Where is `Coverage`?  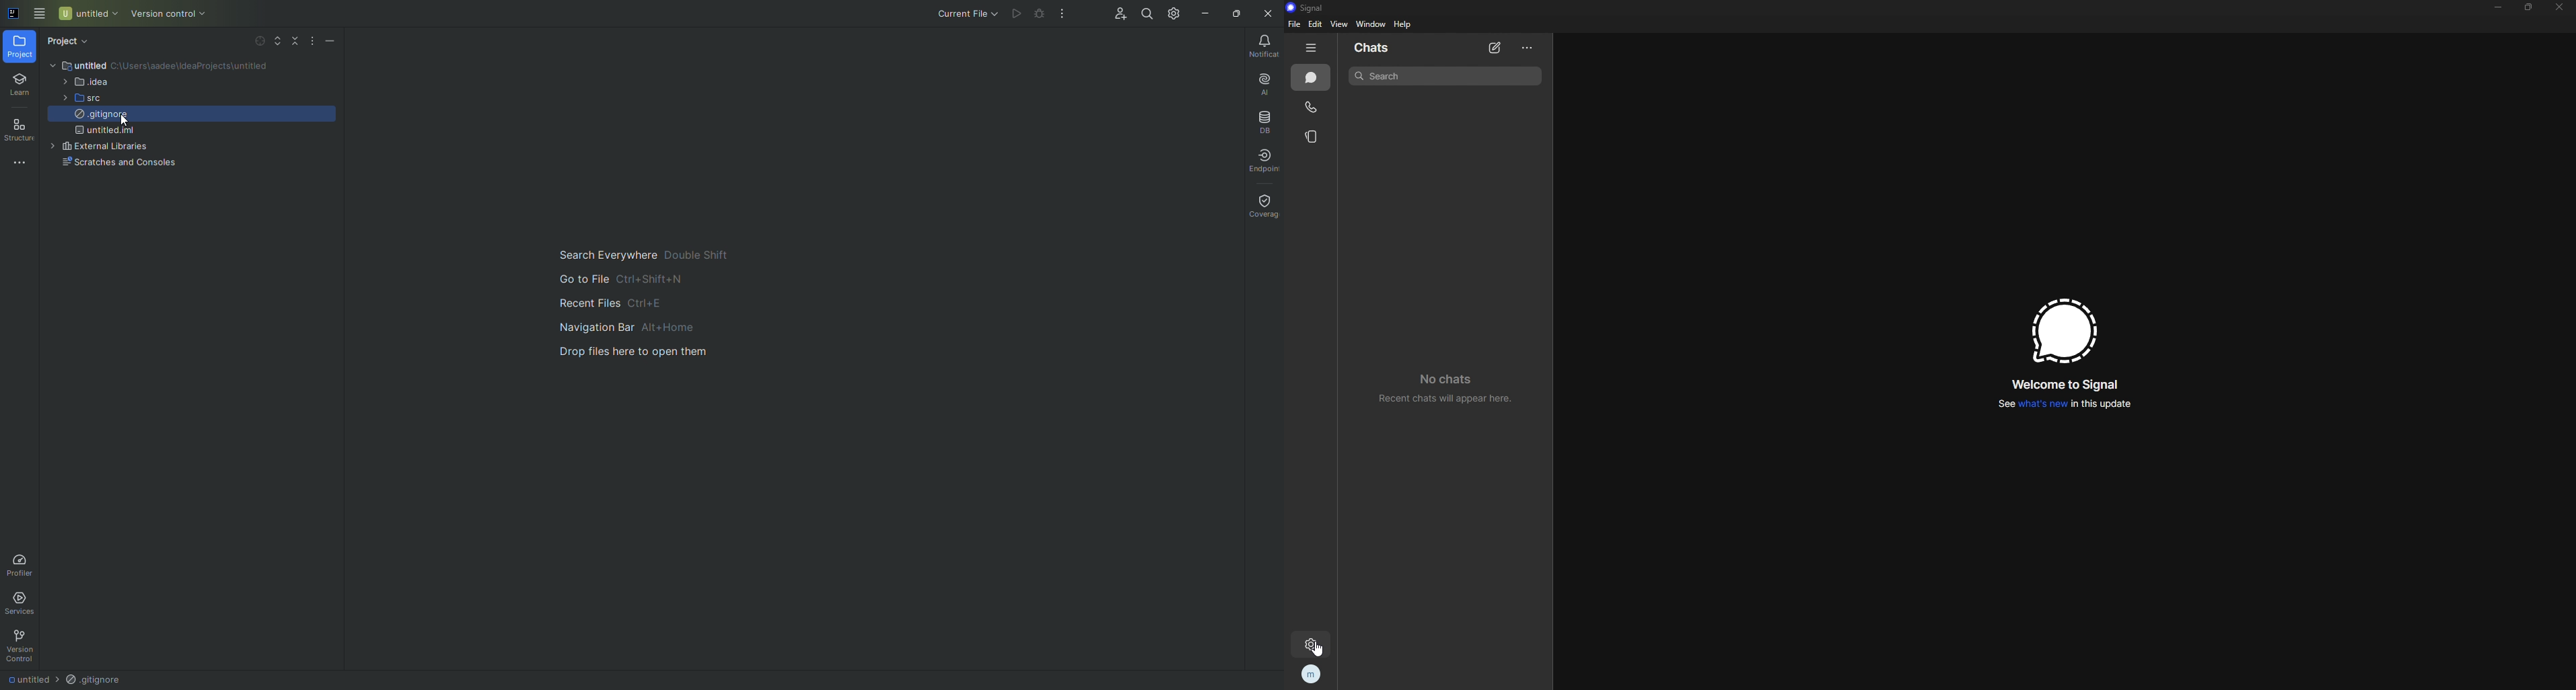
Coverage is located at coordinates (1260, 205).